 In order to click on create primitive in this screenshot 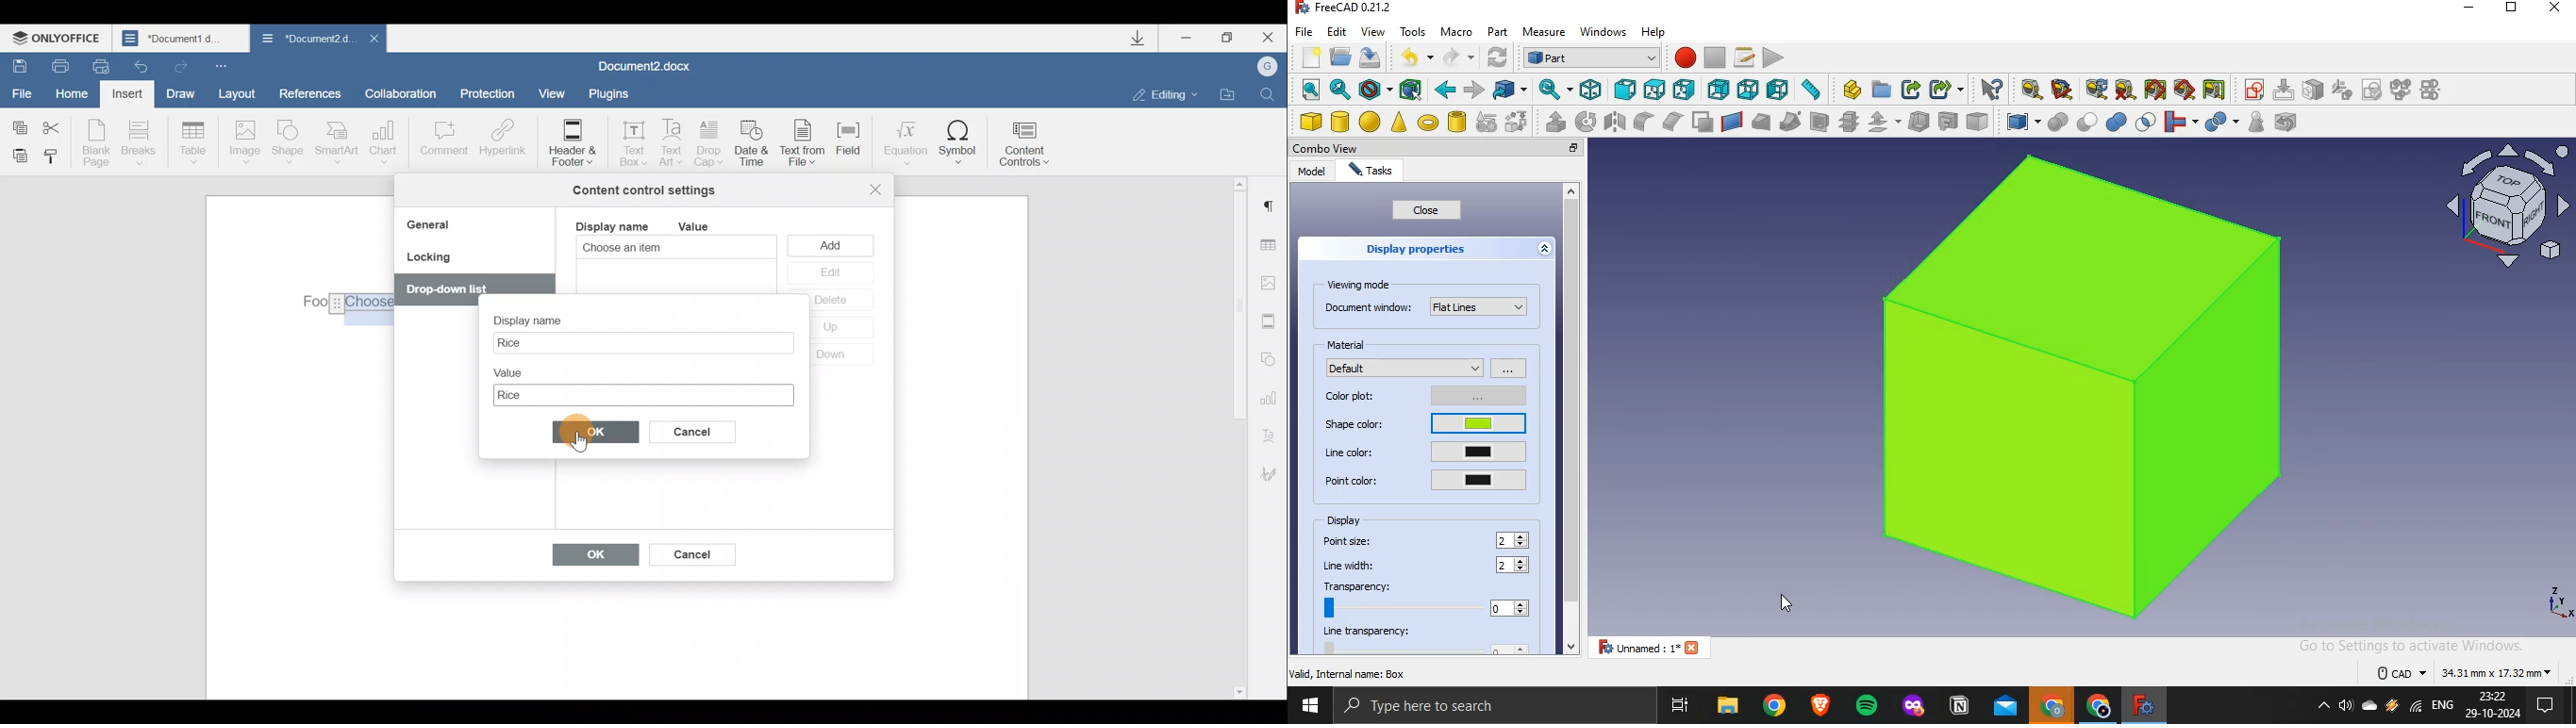, I will do `click(1487, 122)`.